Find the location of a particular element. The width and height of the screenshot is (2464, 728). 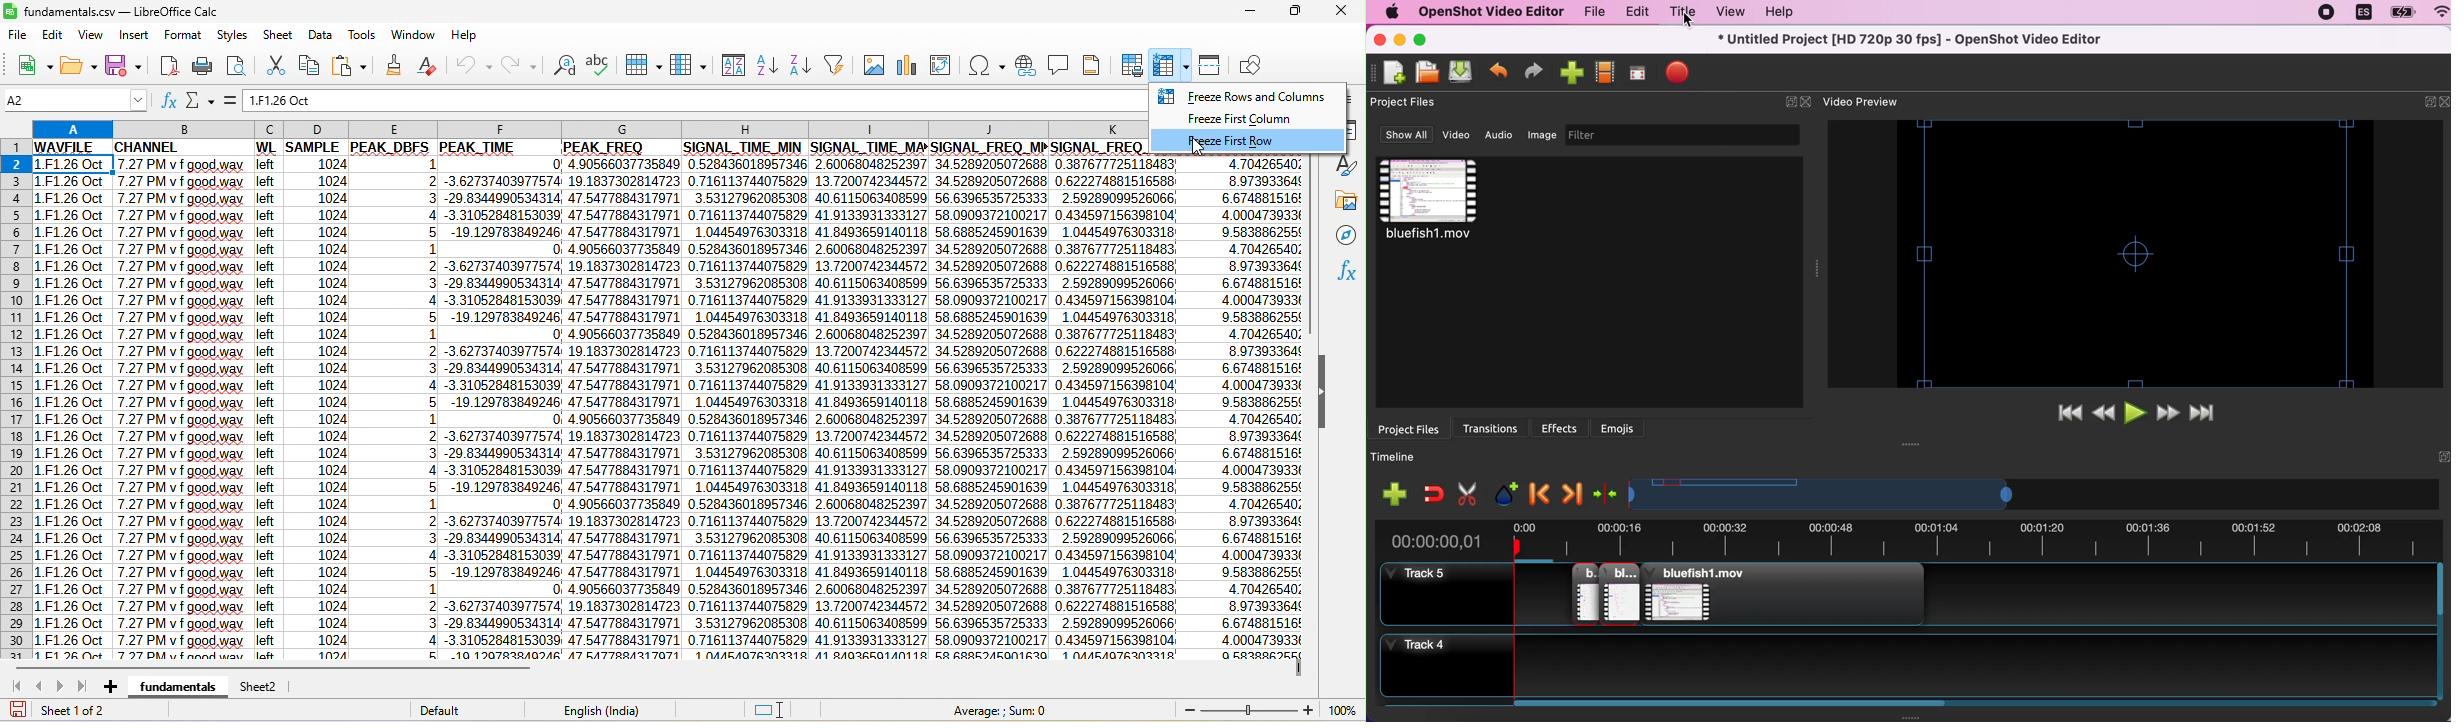

save is located at coordinates (123, 65).